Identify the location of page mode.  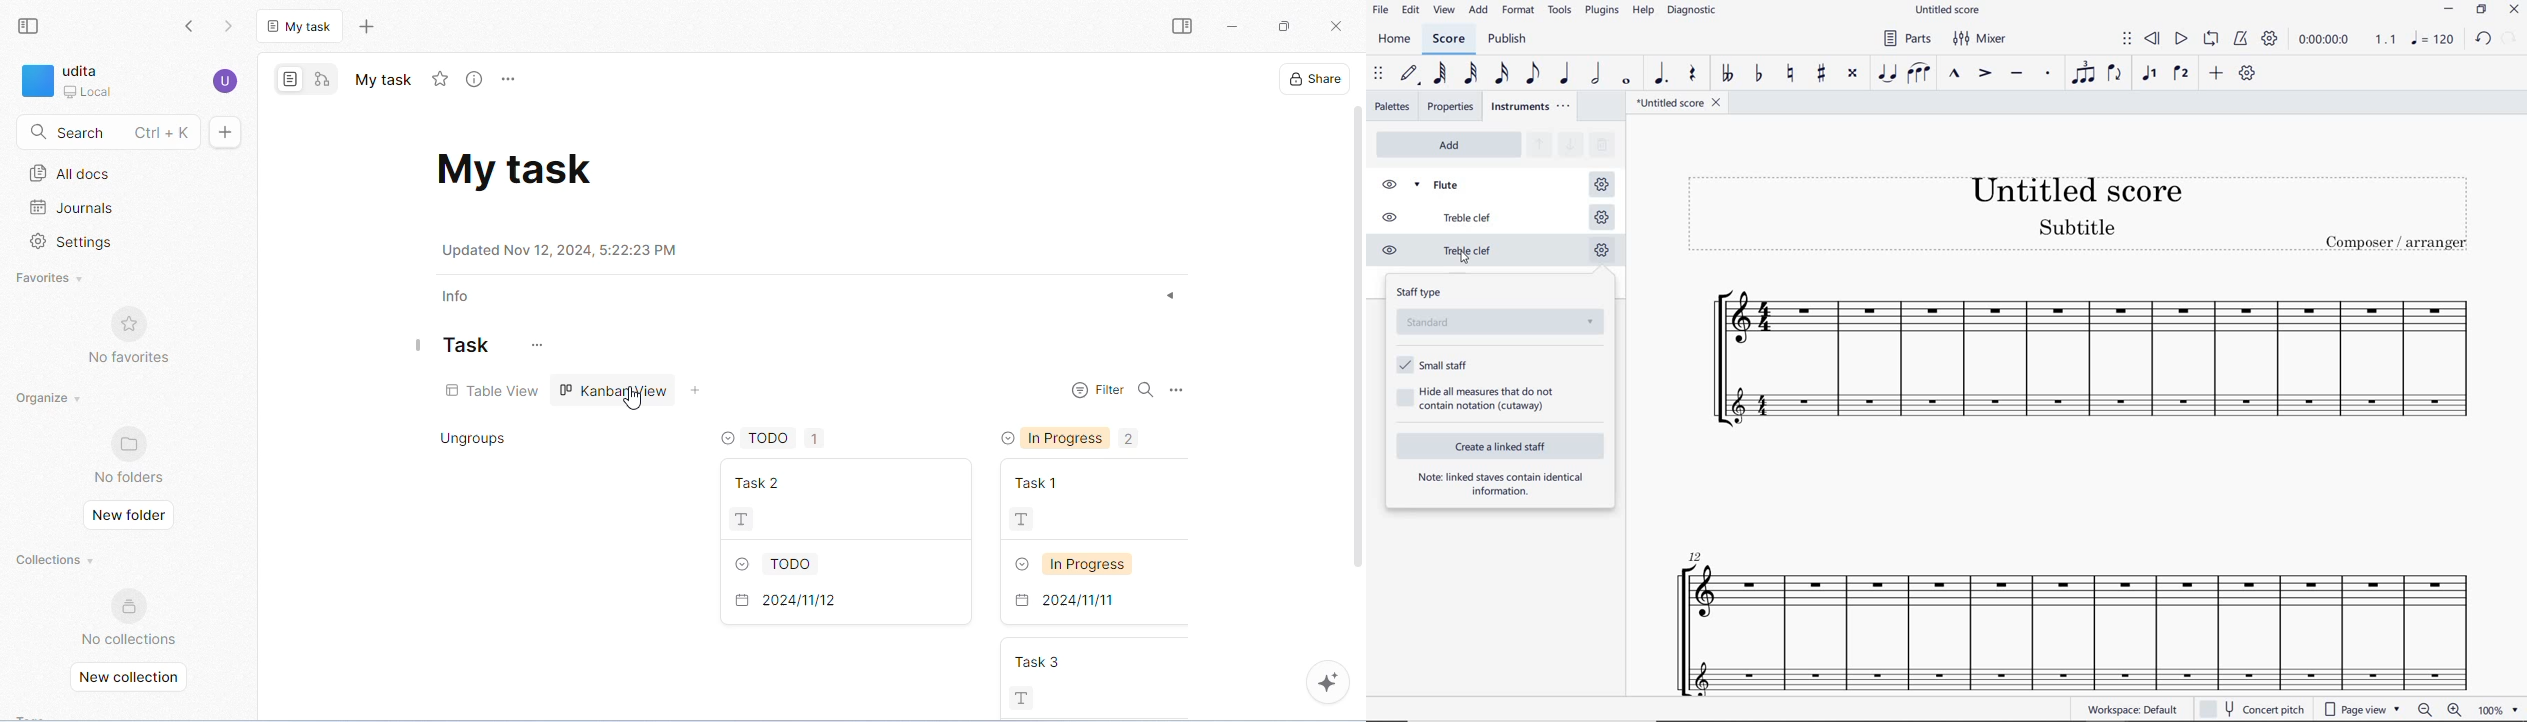
(294, 79).